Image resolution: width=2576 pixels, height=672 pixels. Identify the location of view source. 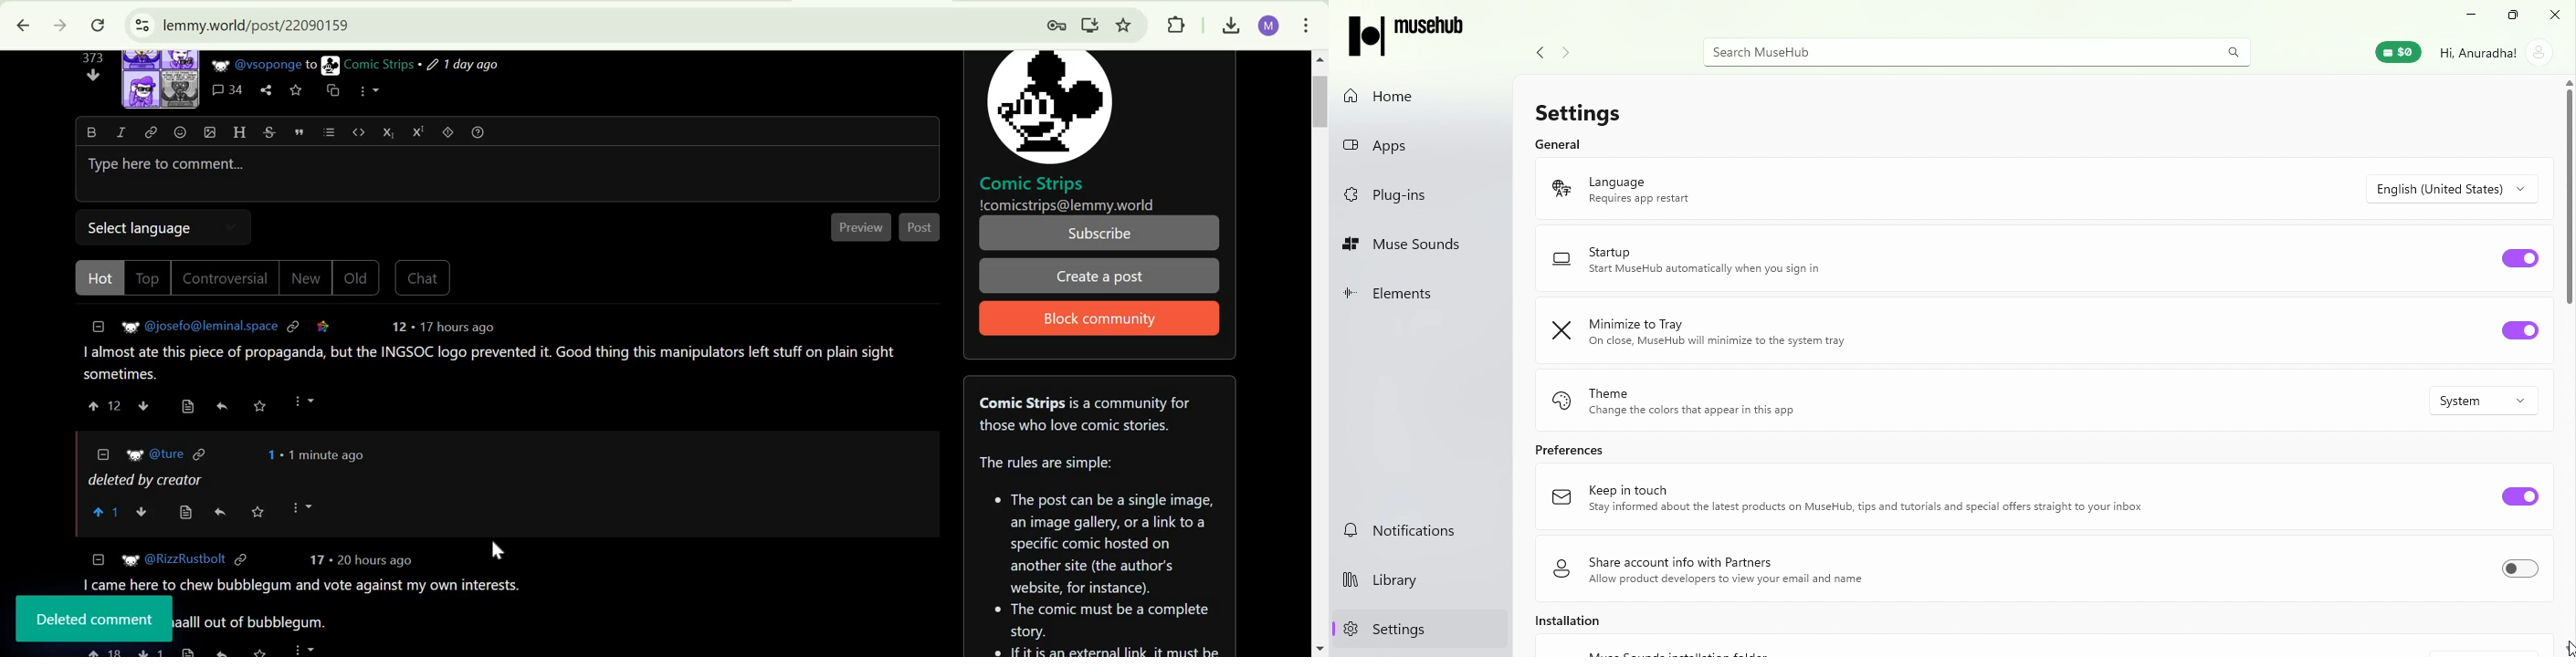
(188, 406).